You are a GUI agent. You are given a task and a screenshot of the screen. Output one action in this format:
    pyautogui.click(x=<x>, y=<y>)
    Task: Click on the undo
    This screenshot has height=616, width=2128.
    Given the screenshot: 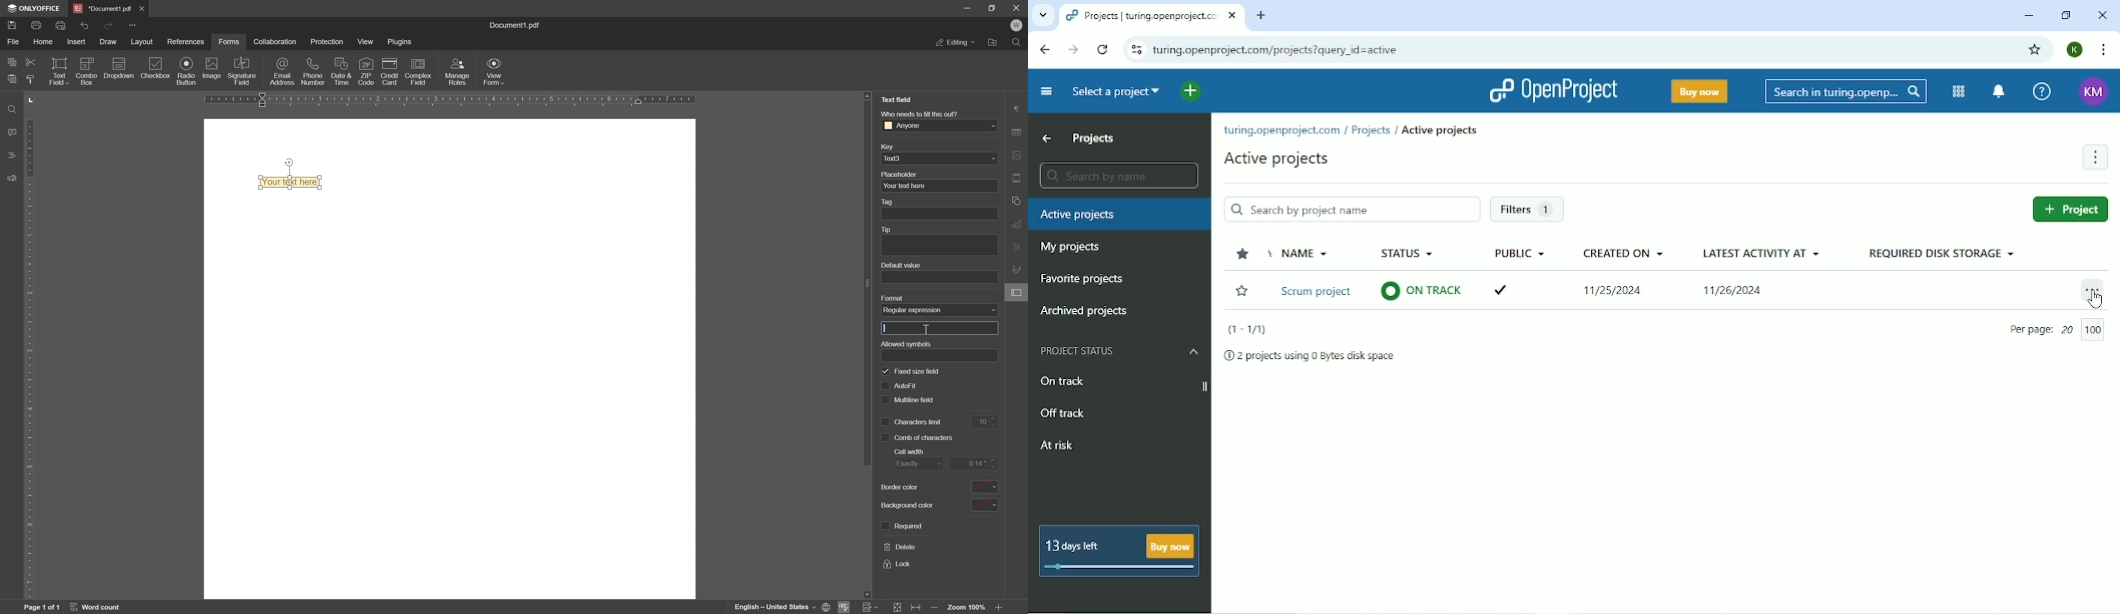 What is the action you would take?
    pyautogui.click(x=84, y=25)
    